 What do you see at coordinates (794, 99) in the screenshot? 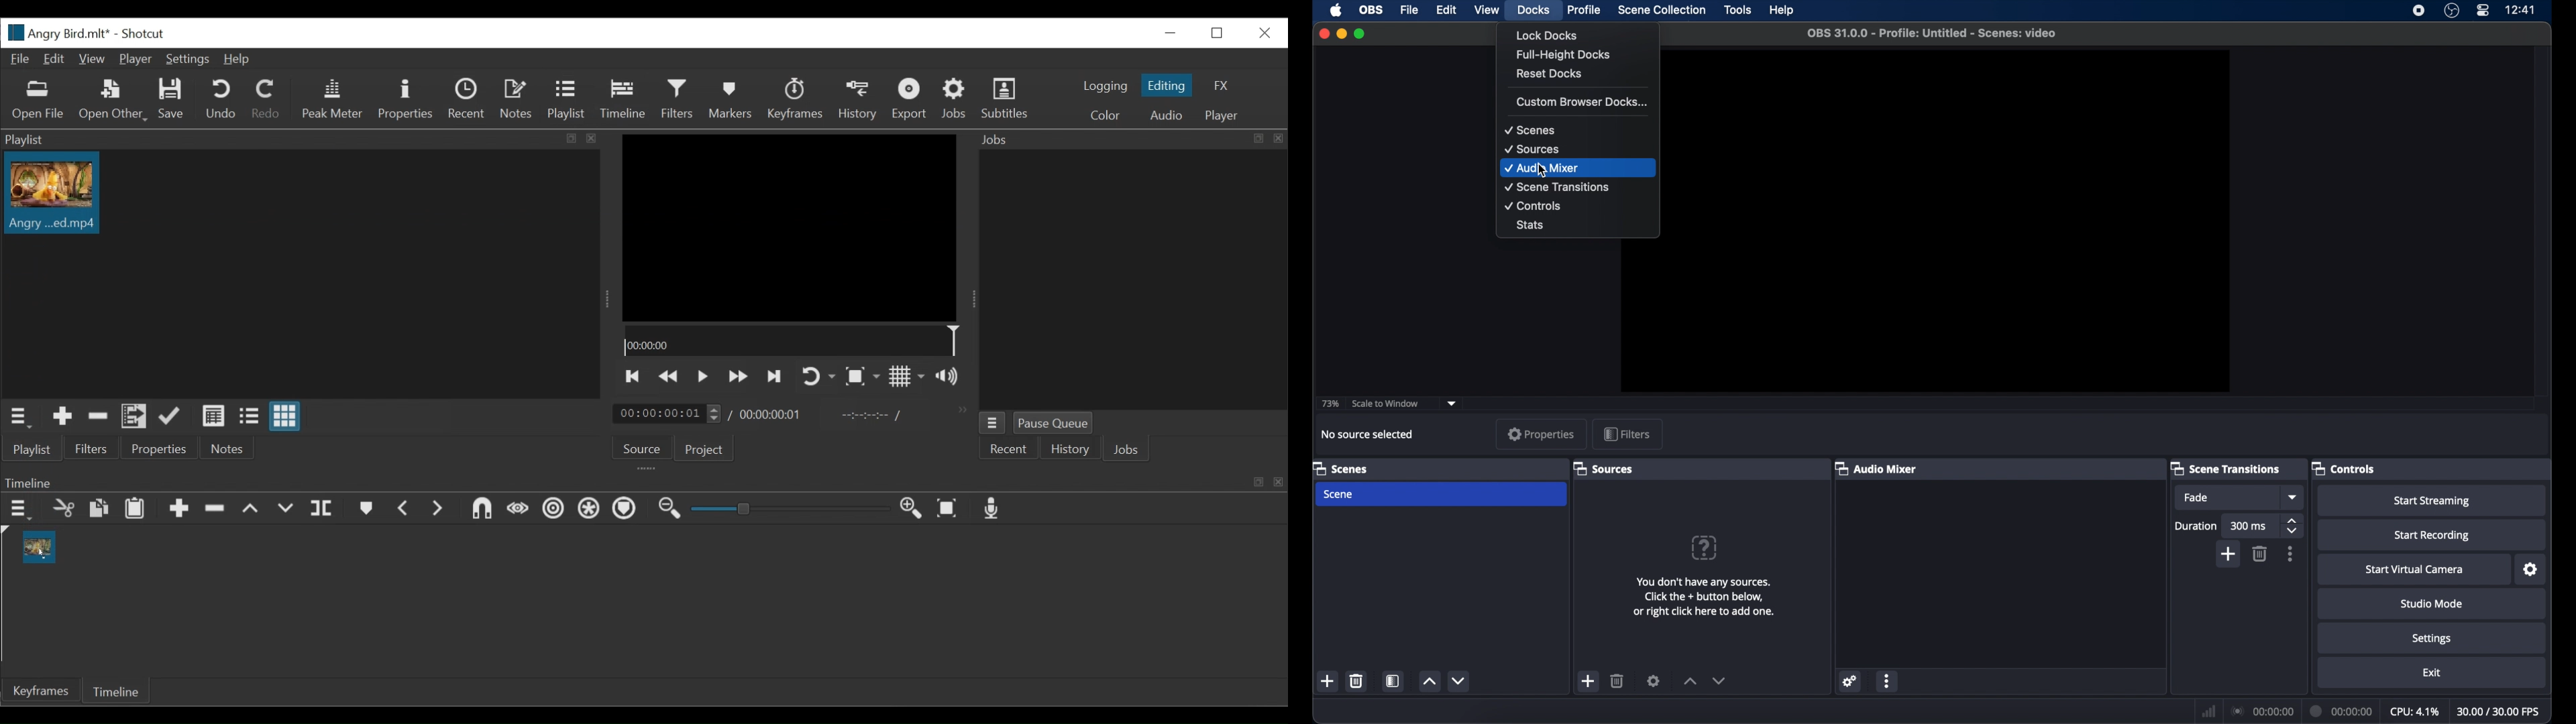
I see `keyframes` at bounding box center [794, 99].